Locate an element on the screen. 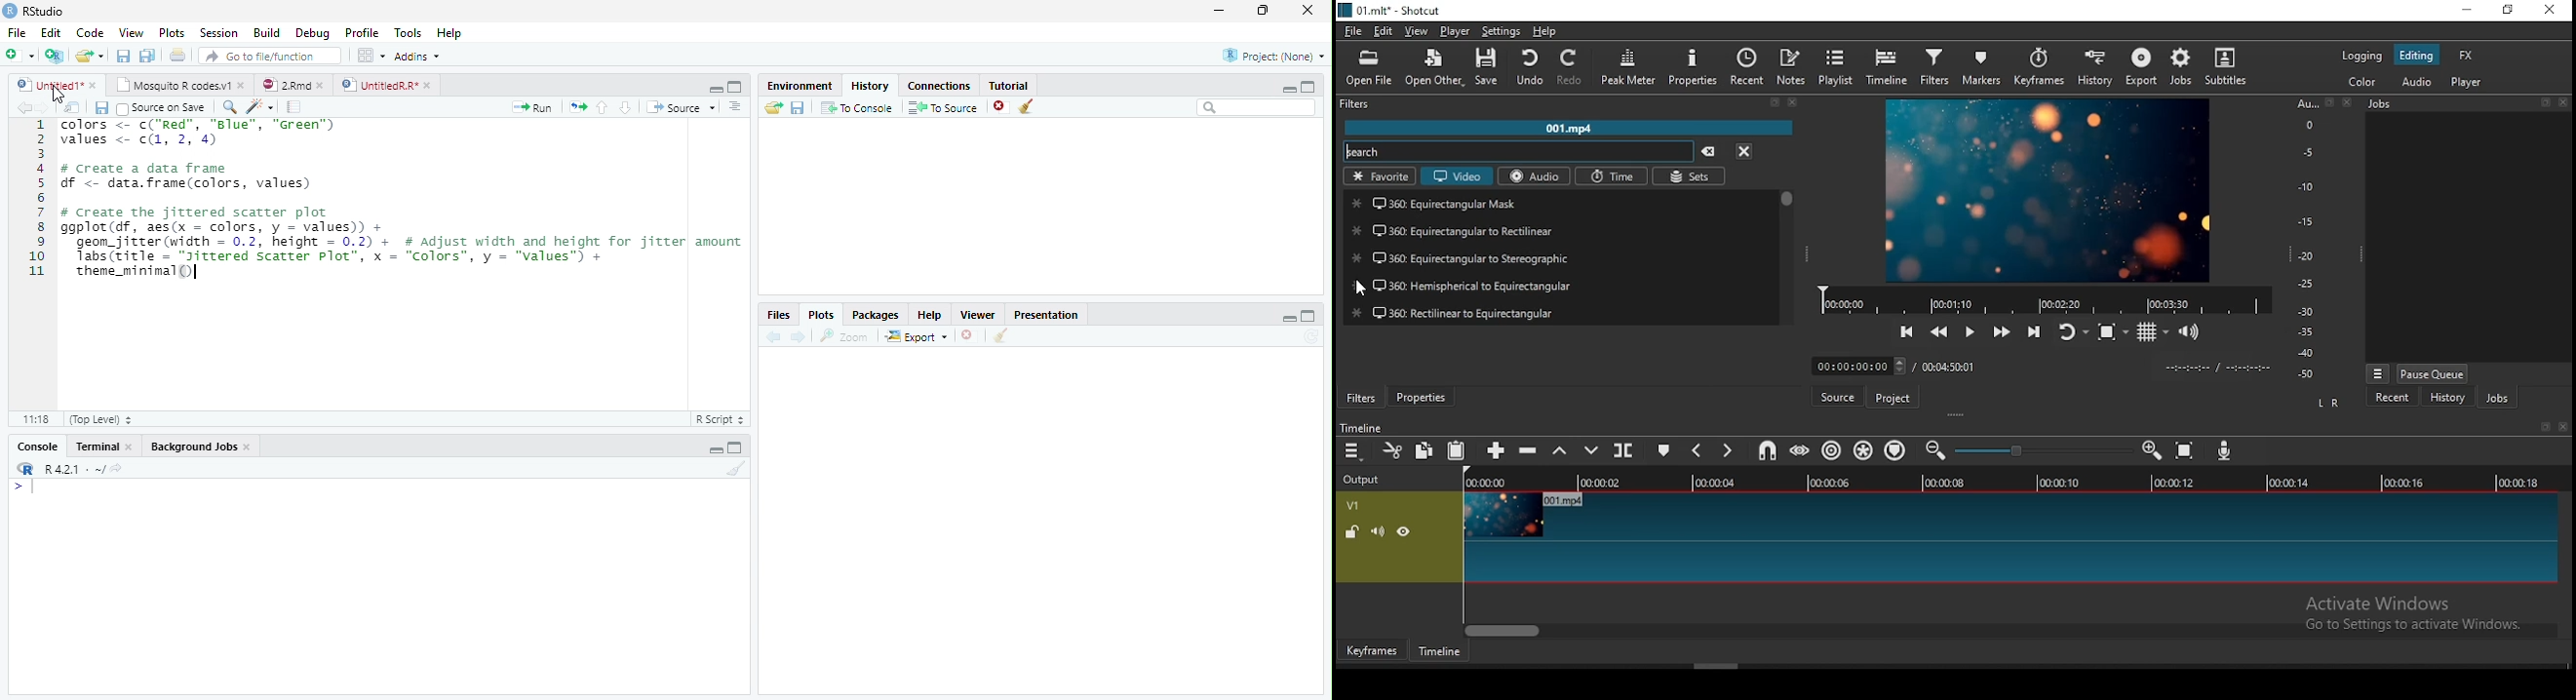 The height and width of the screenshot is (700, 2576). Code is located at coordinates (90, 32).